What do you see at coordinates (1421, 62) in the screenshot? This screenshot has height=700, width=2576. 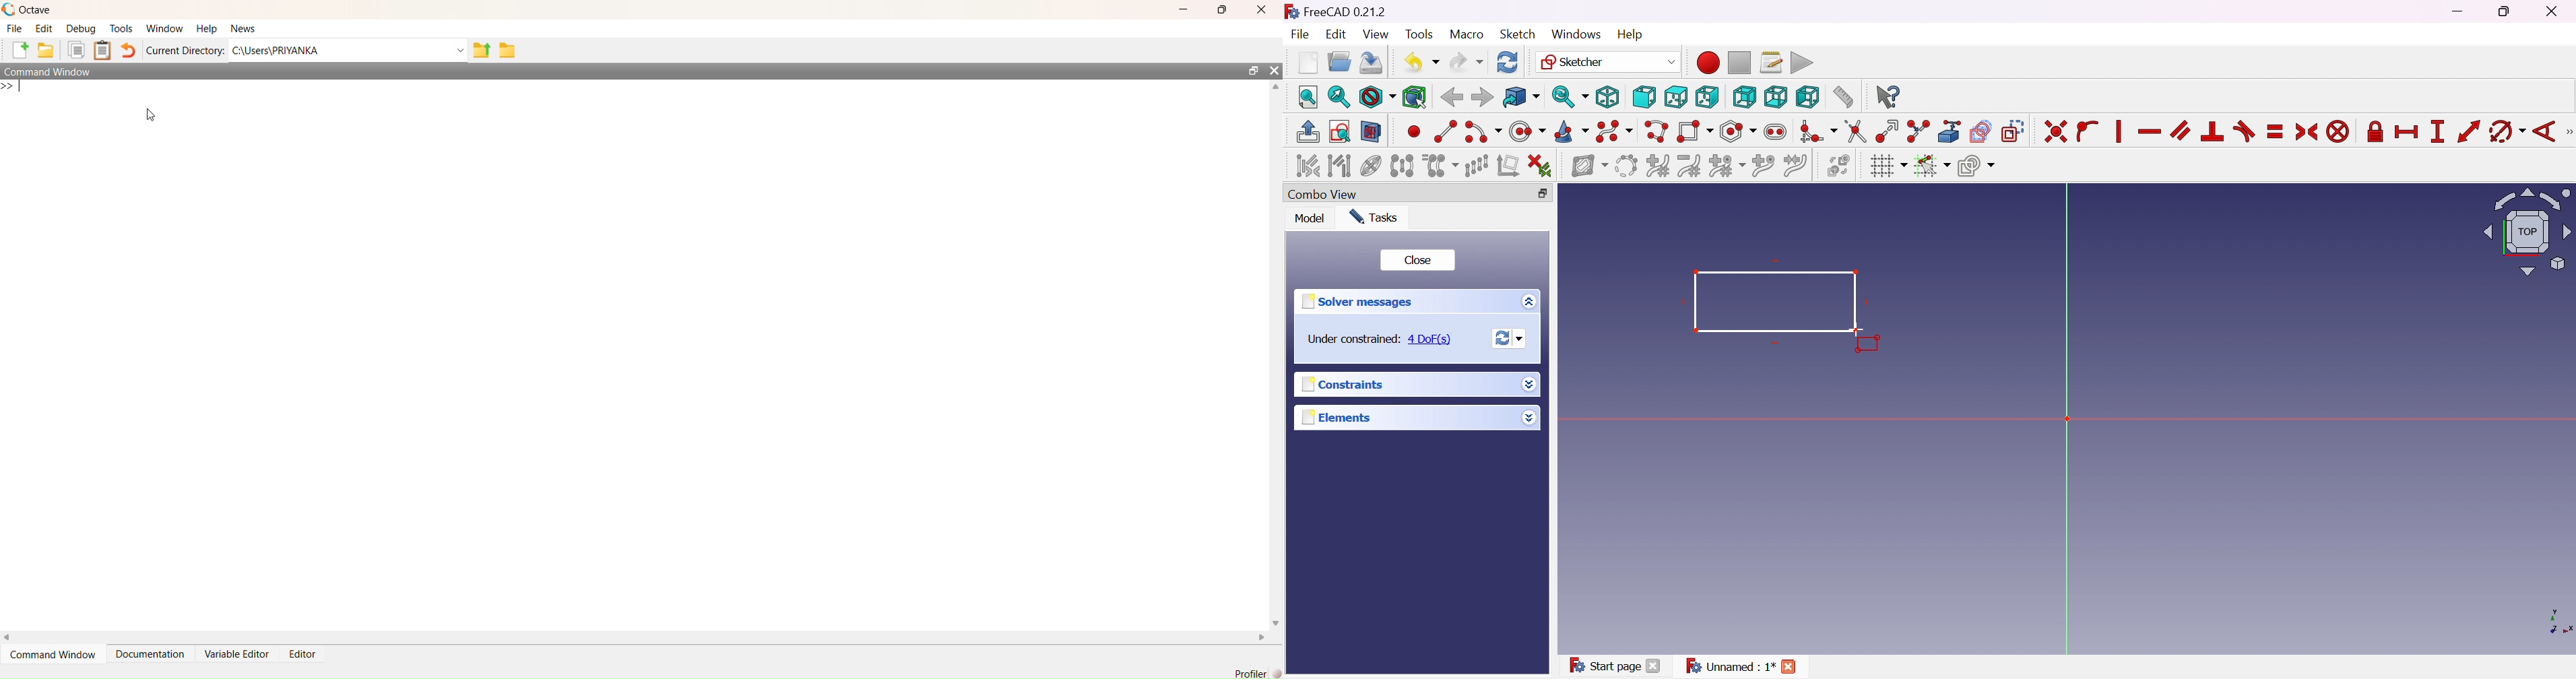 I see `Undo` at bounding box center [1421, 62].